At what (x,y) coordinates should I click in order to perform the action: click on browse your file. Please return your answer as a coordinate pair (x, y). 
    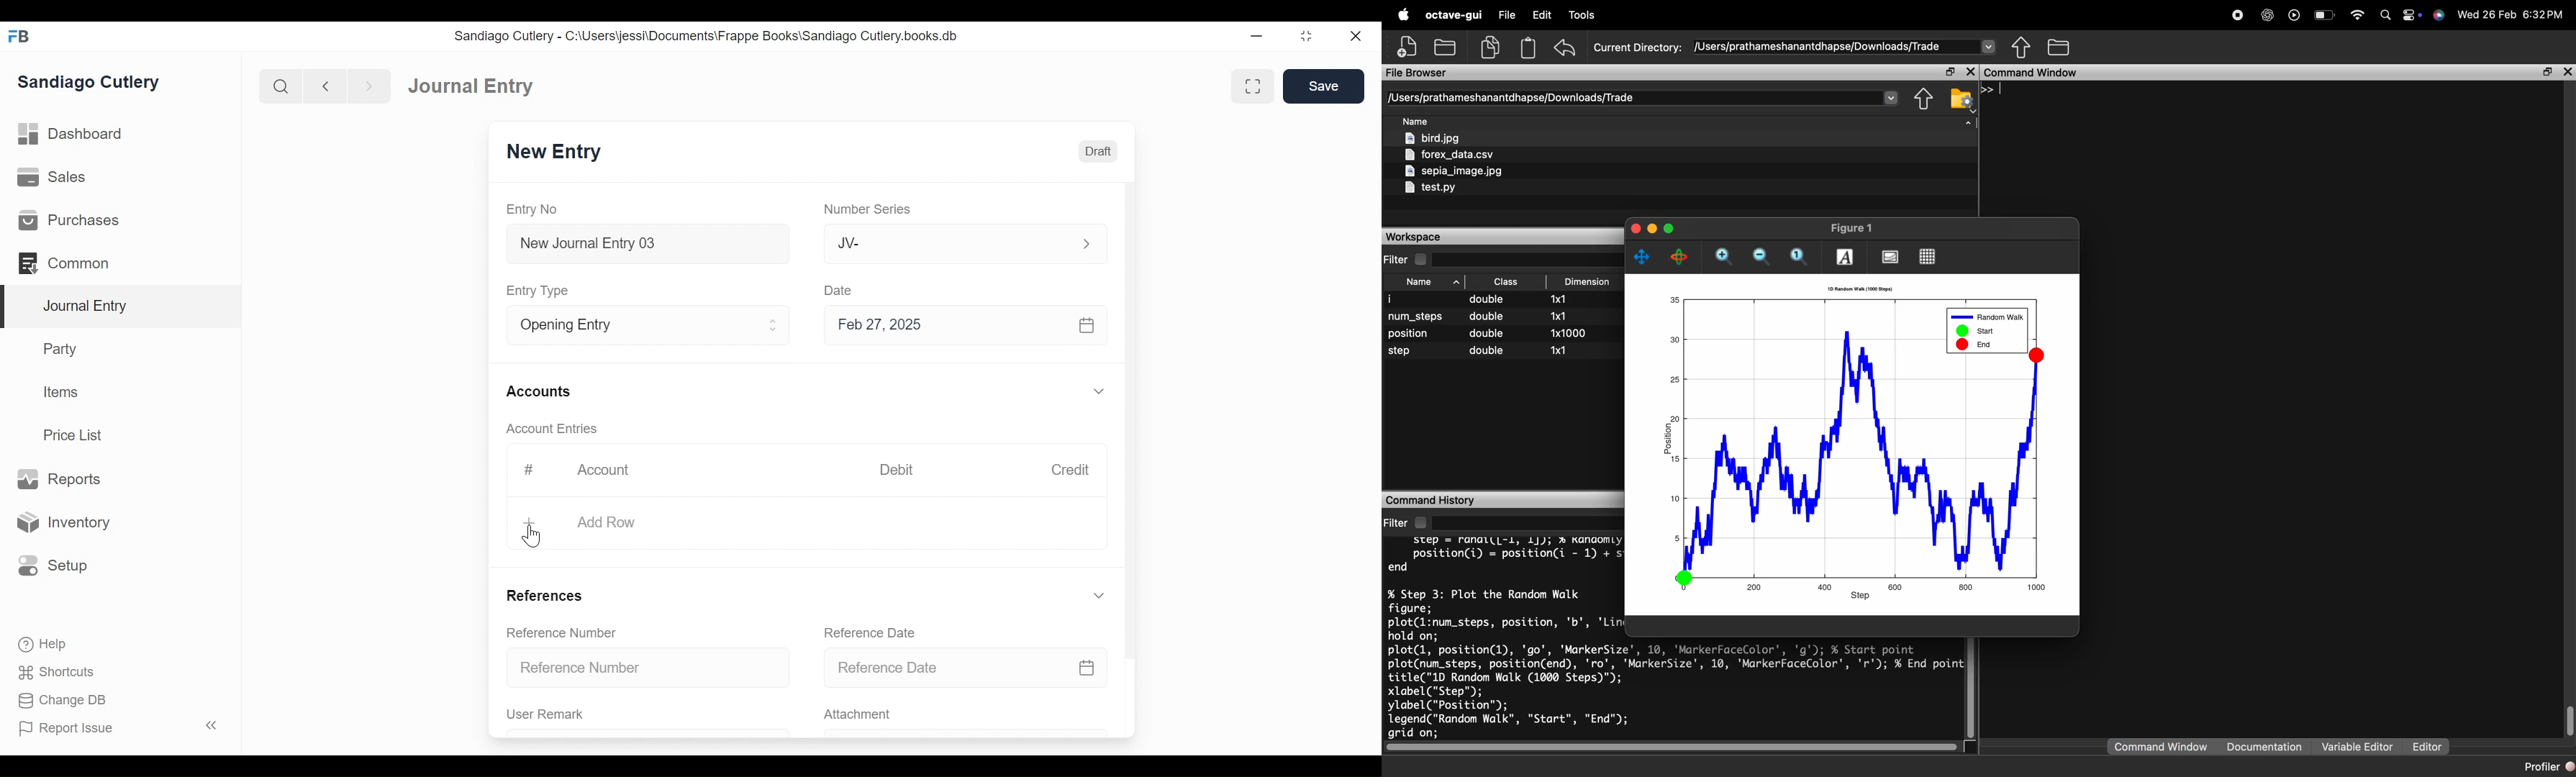
    Looking at the image, I should click on (1962, 99).